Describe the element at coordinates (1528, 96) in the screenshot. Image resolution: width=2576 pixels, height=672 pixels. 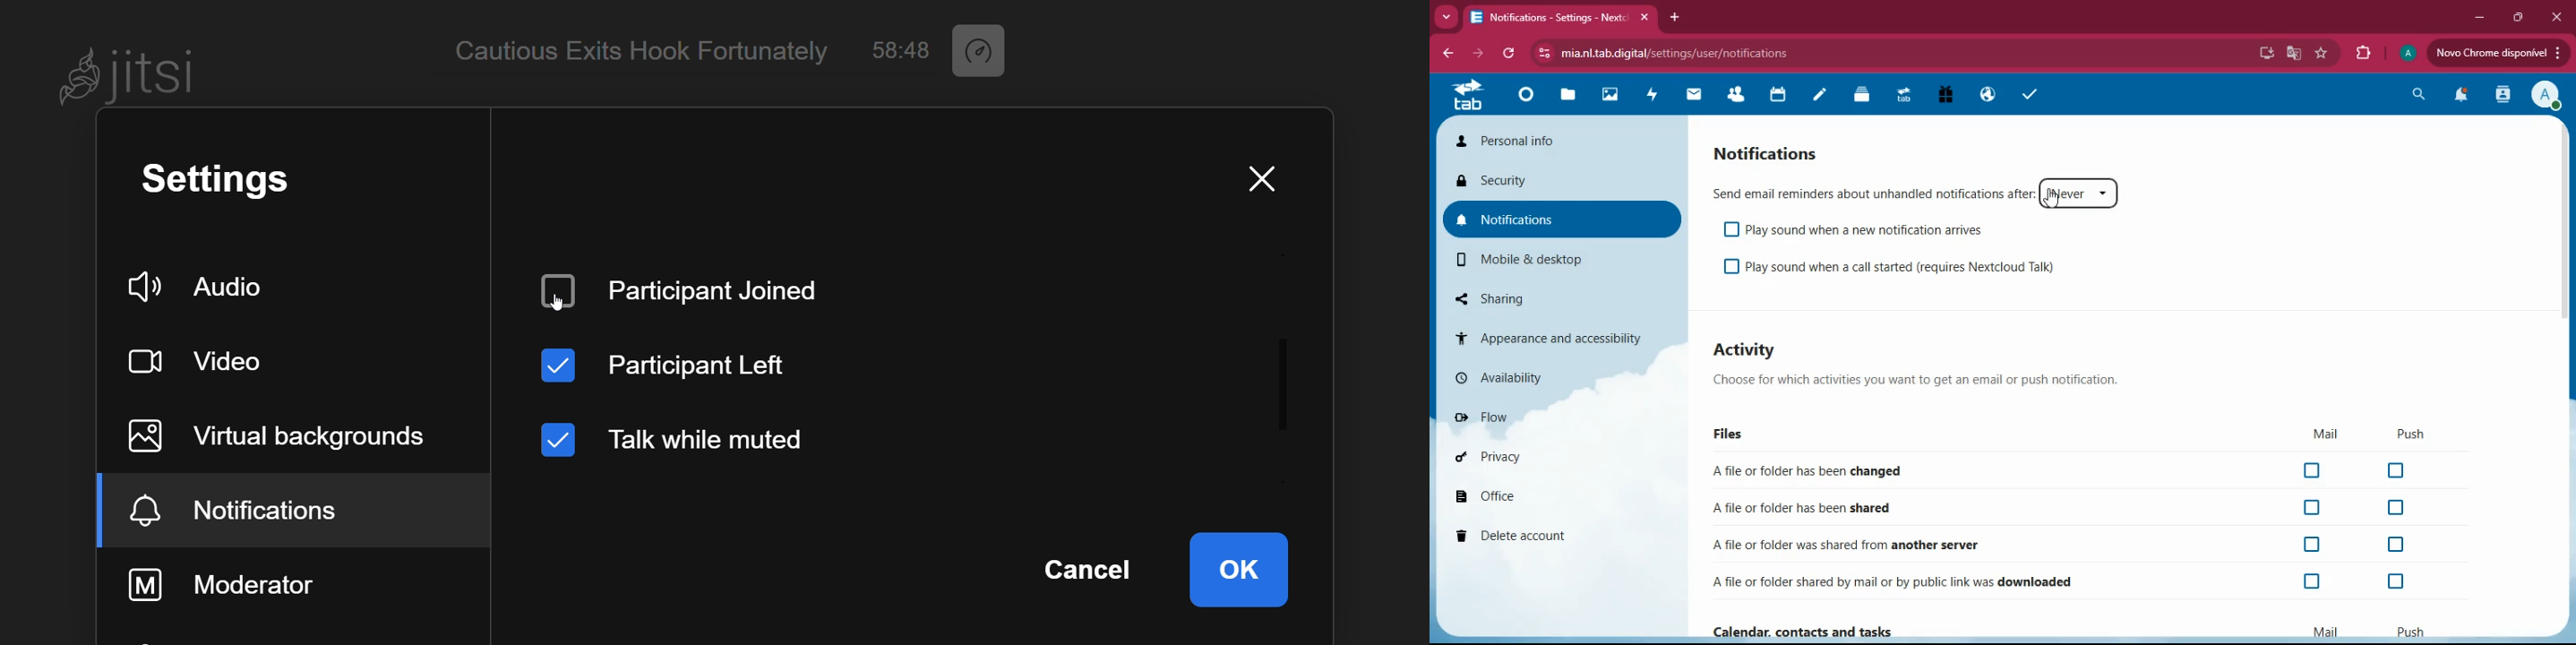
I see `home` at that location.